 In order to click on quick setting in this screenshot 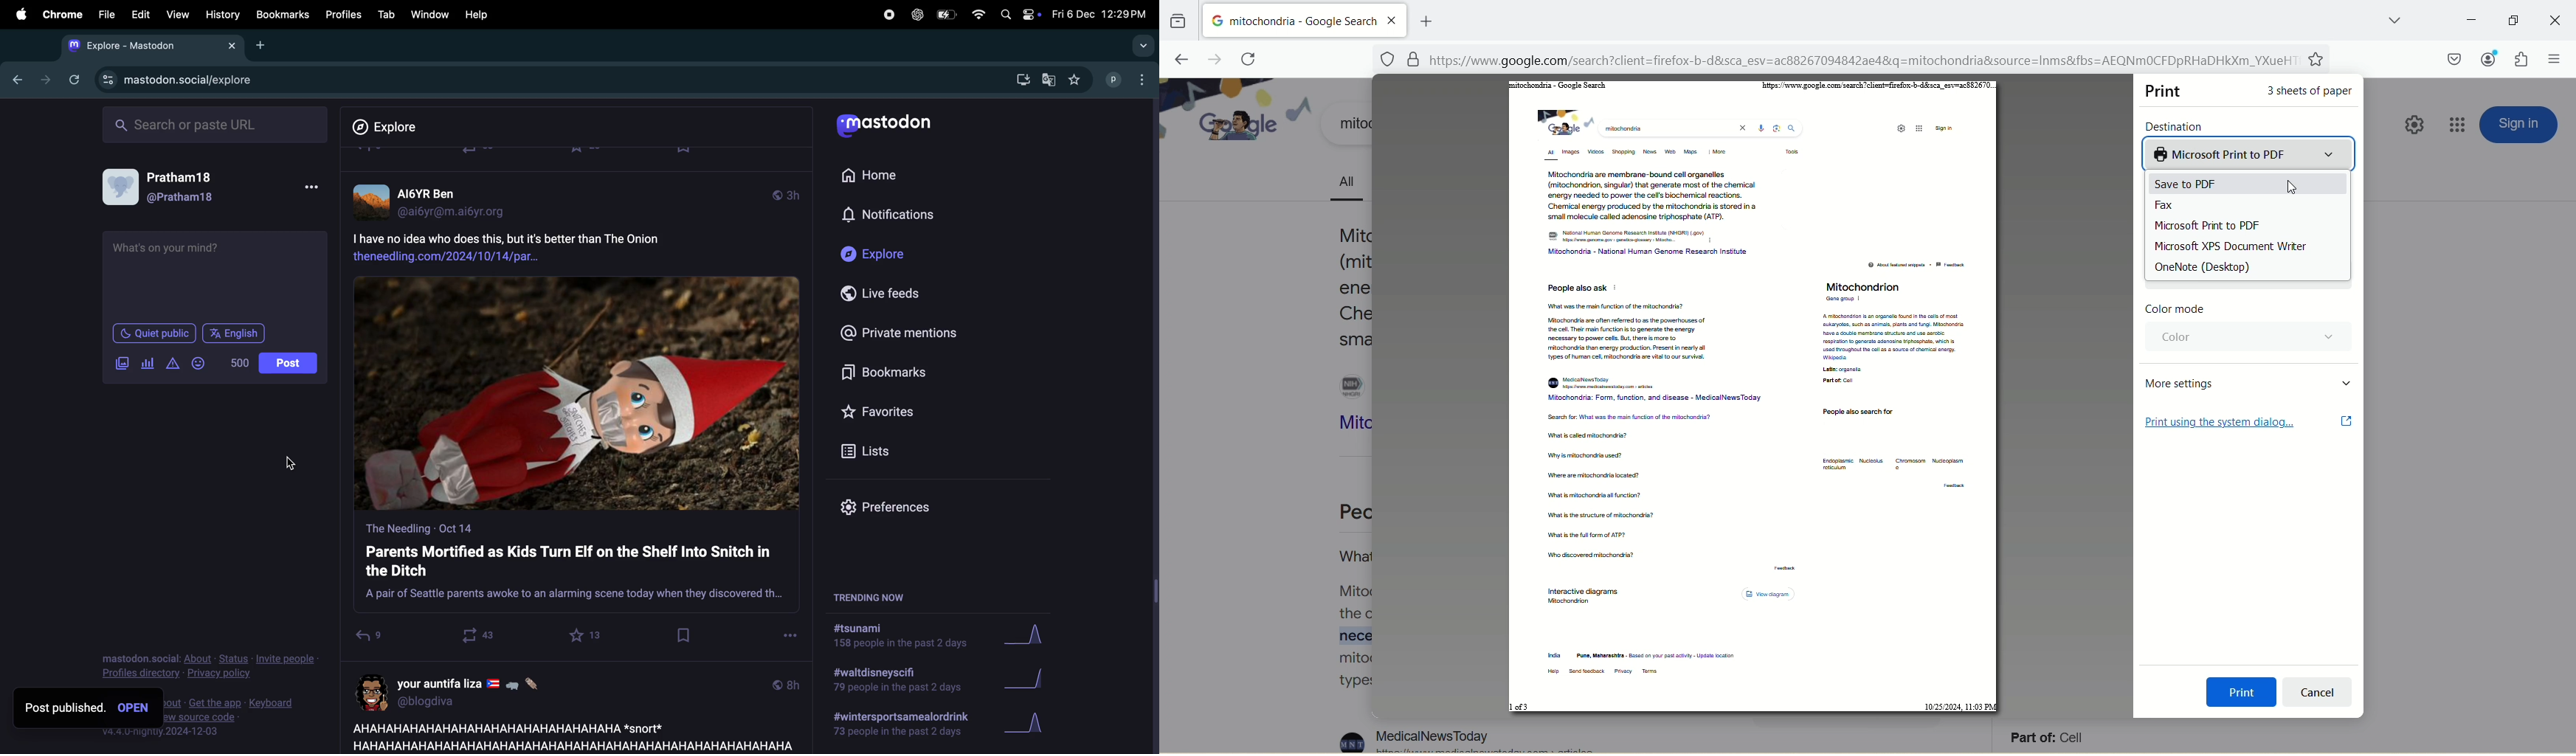, I will do `click(2411, 128)`.